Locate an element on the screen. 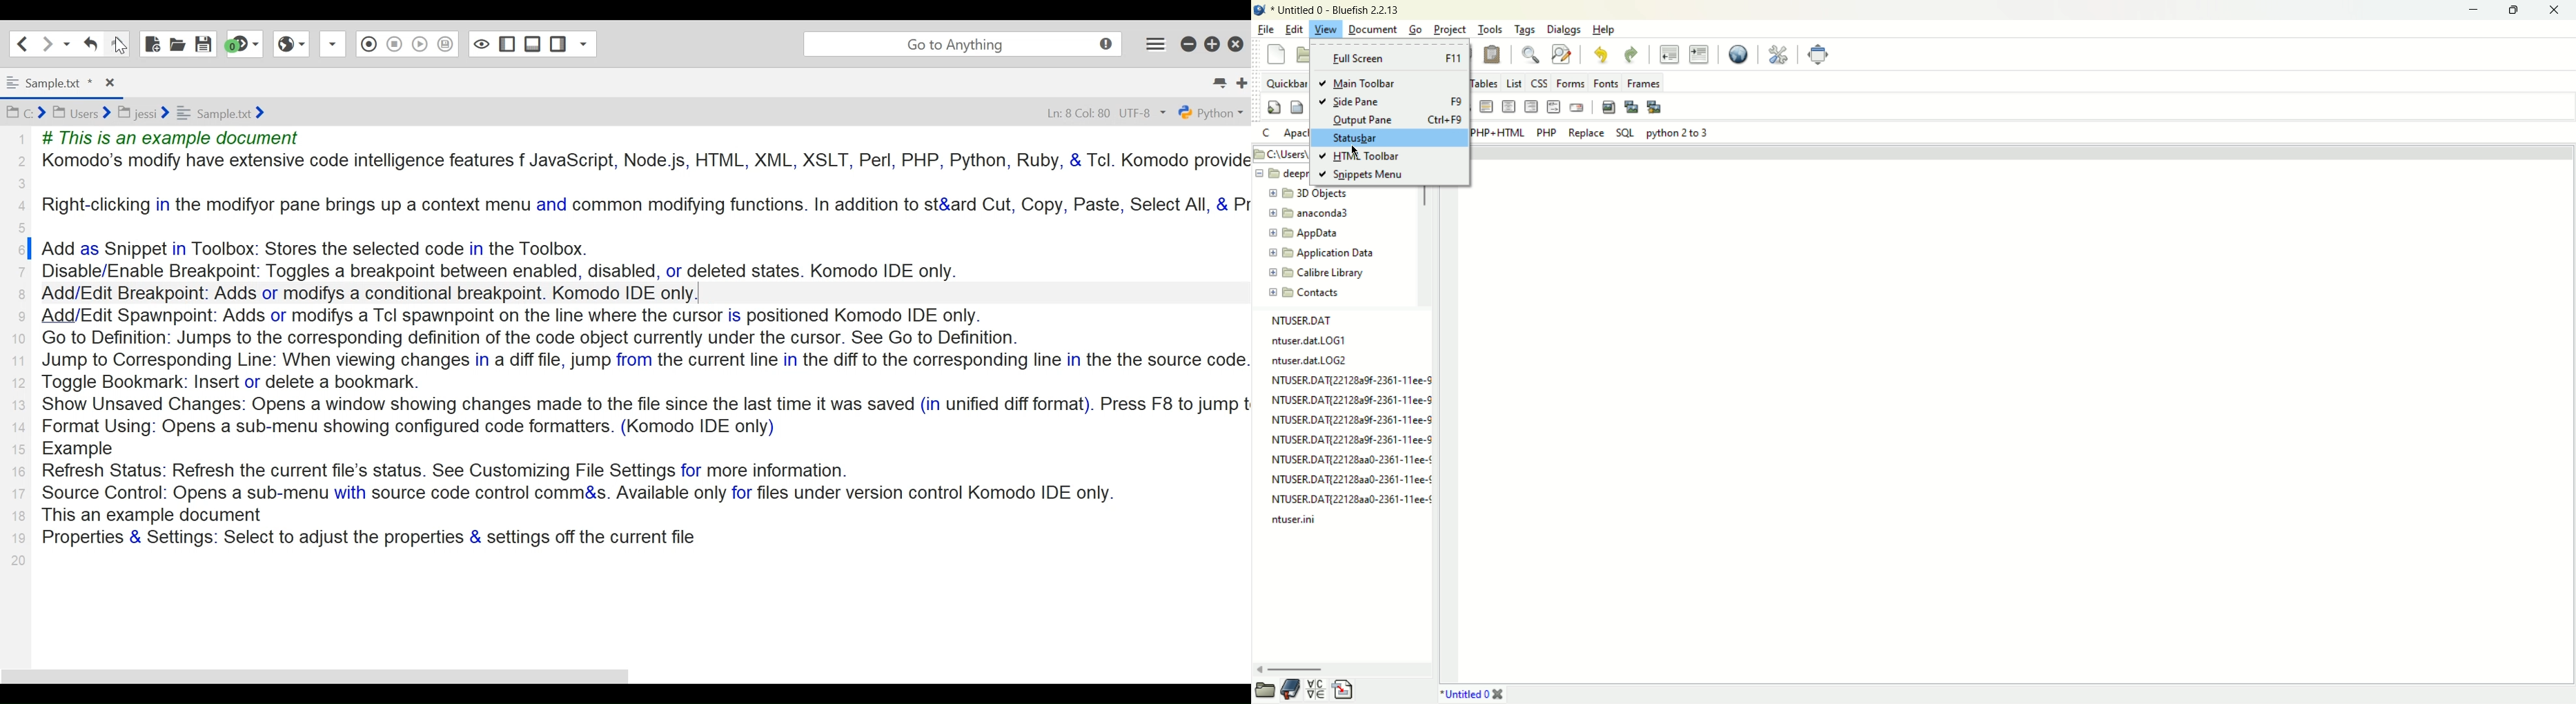  view is located at coordinates (1325, 31).